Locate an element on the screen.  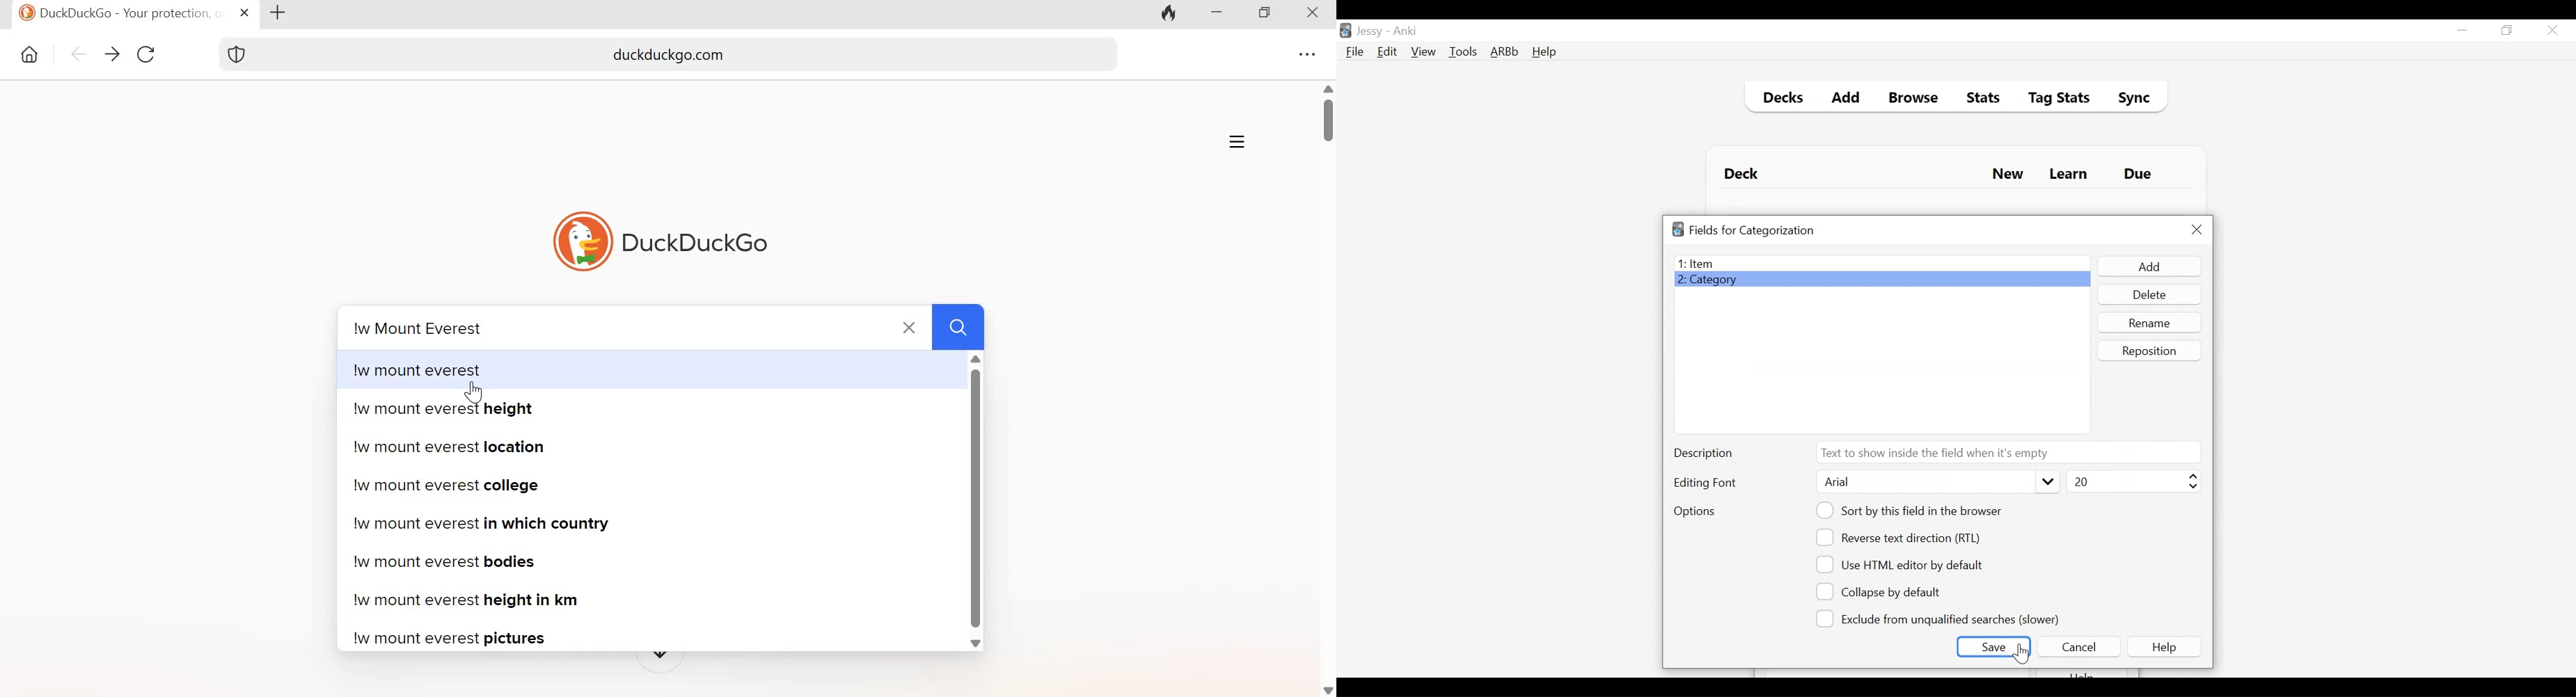
duckduckgo.com is located at coordinates (694, 54).